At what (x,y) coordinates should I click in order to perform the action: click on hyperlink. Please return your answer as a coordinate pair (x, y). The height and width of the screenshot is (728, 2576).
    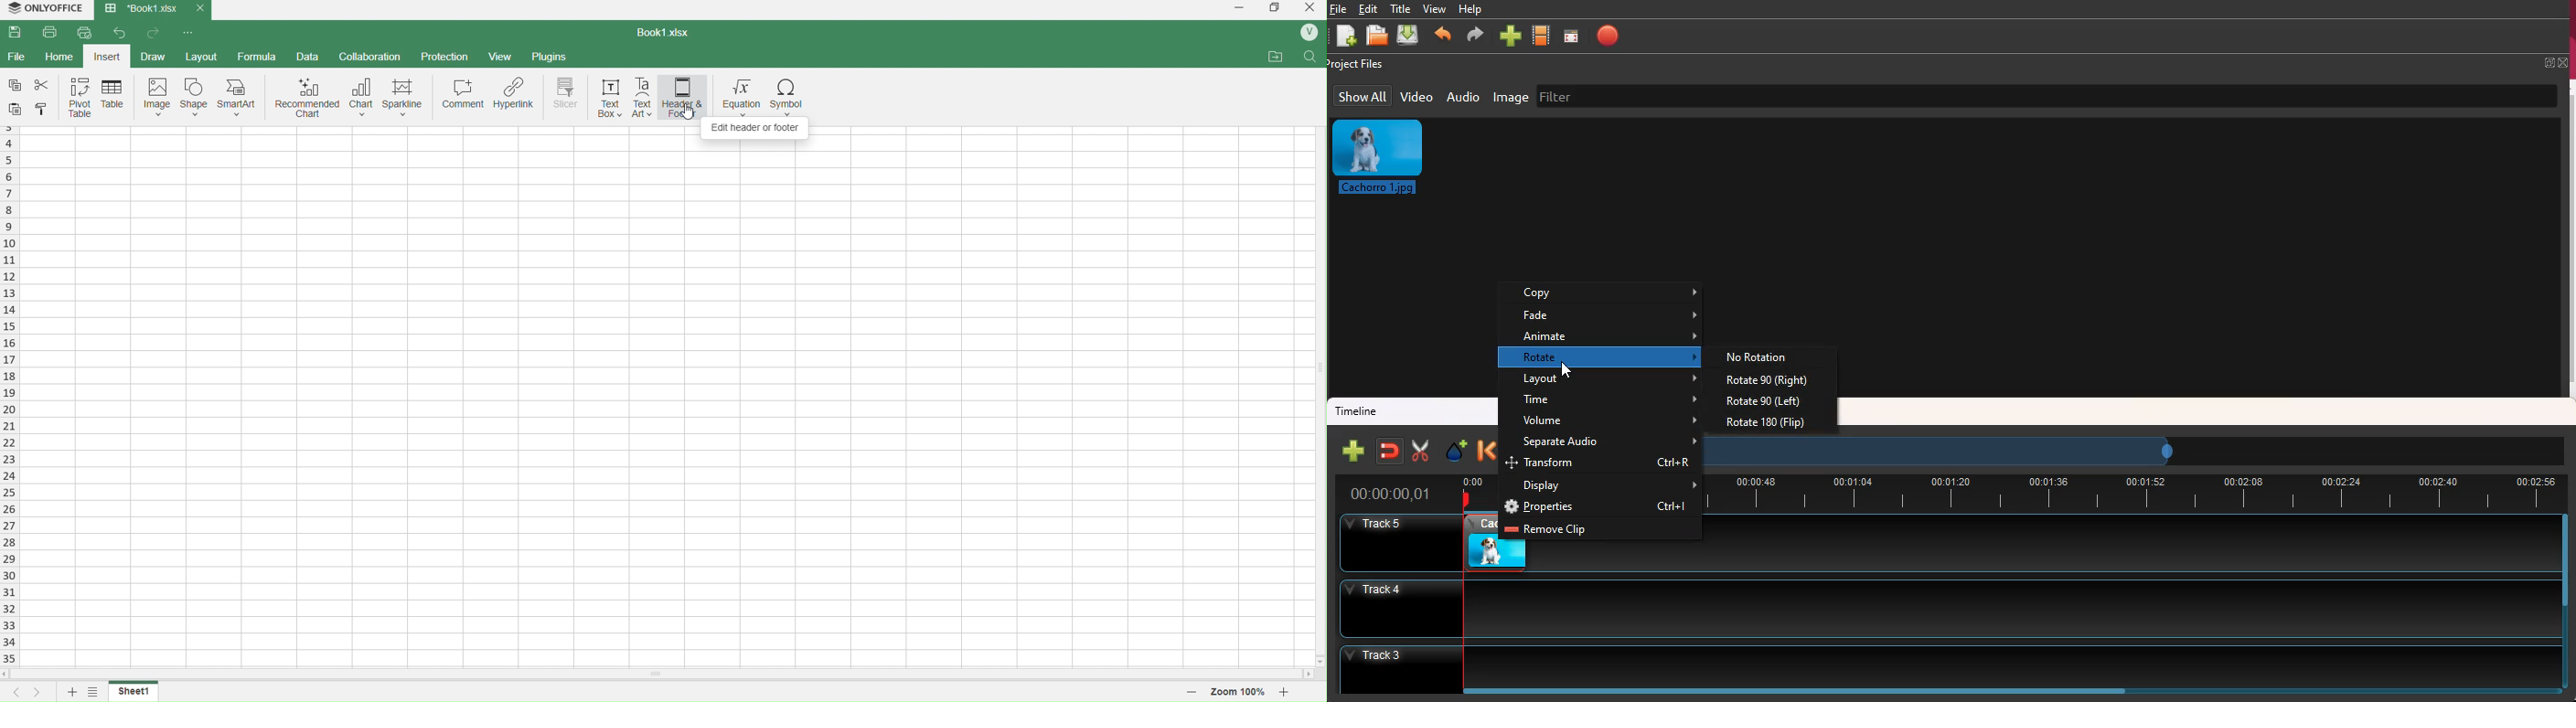
    Looking at the image, I should click on (513, 98).